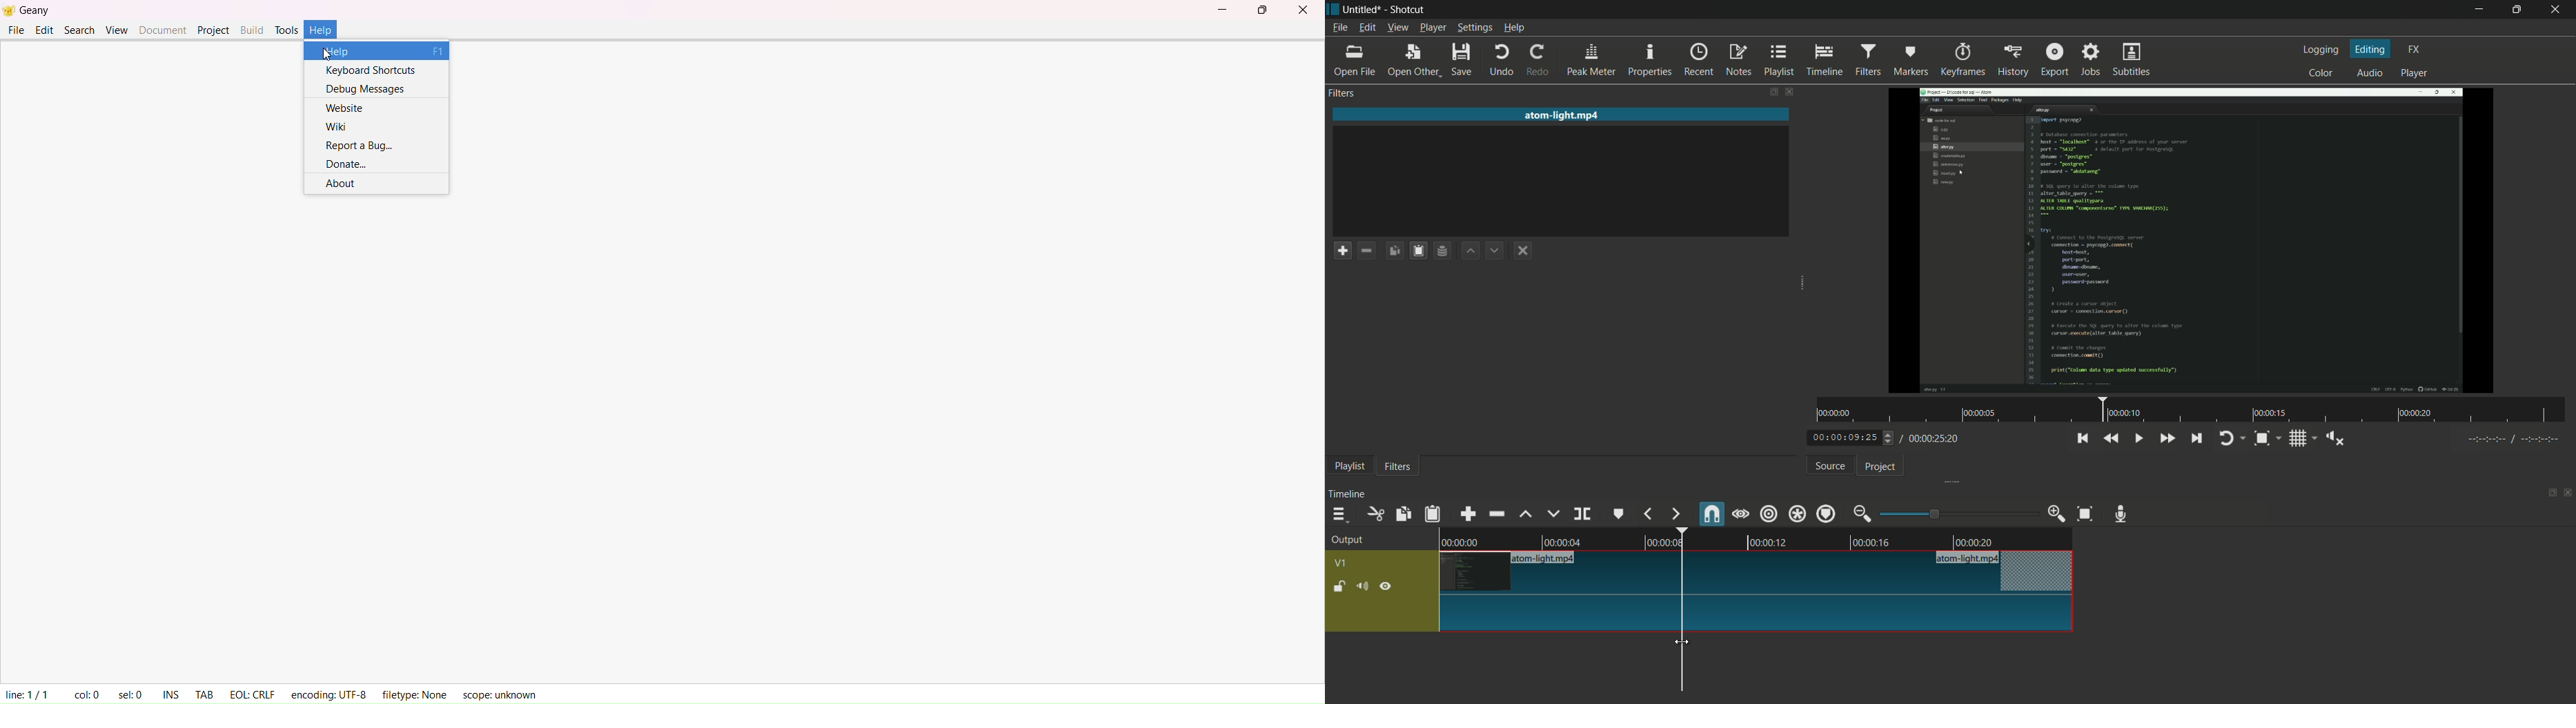 The image size is (2576, 728). Describe the element at coordinates (1462, 59) in the screenshot. I see `save` at that location.